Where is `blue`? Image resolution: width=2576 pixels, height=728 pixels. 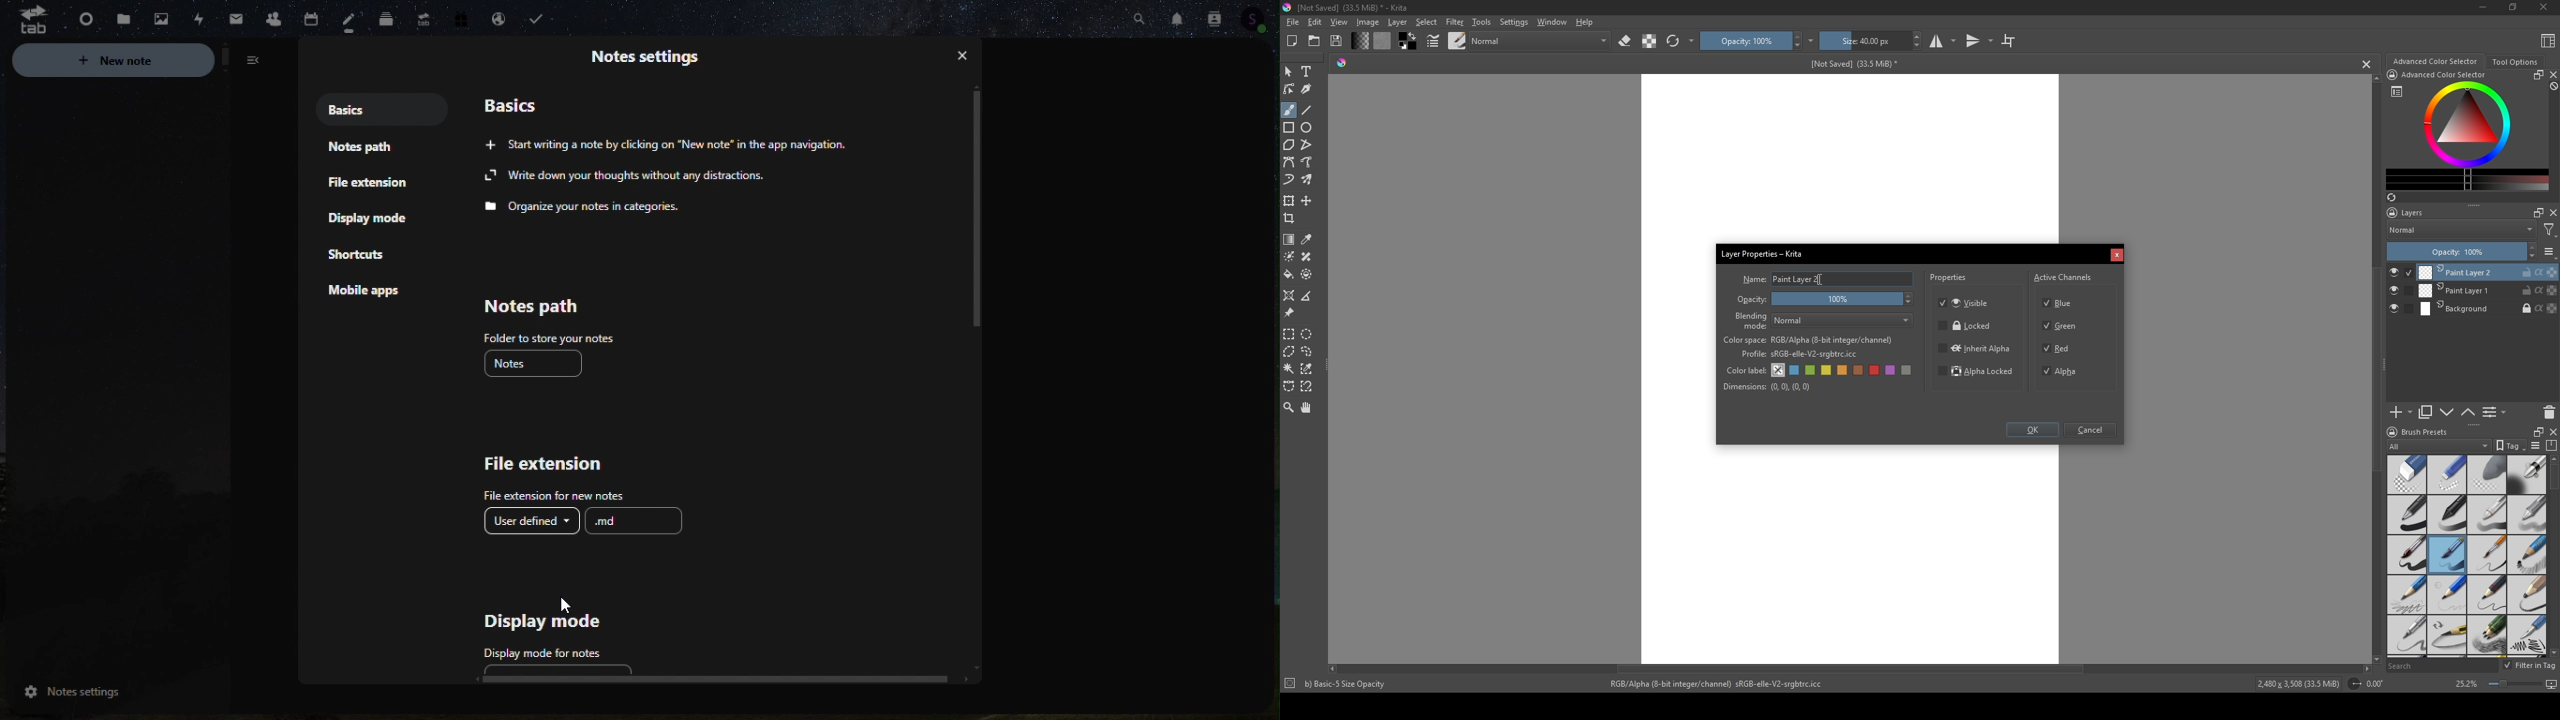
blue is located at coordinates (1795, 371).